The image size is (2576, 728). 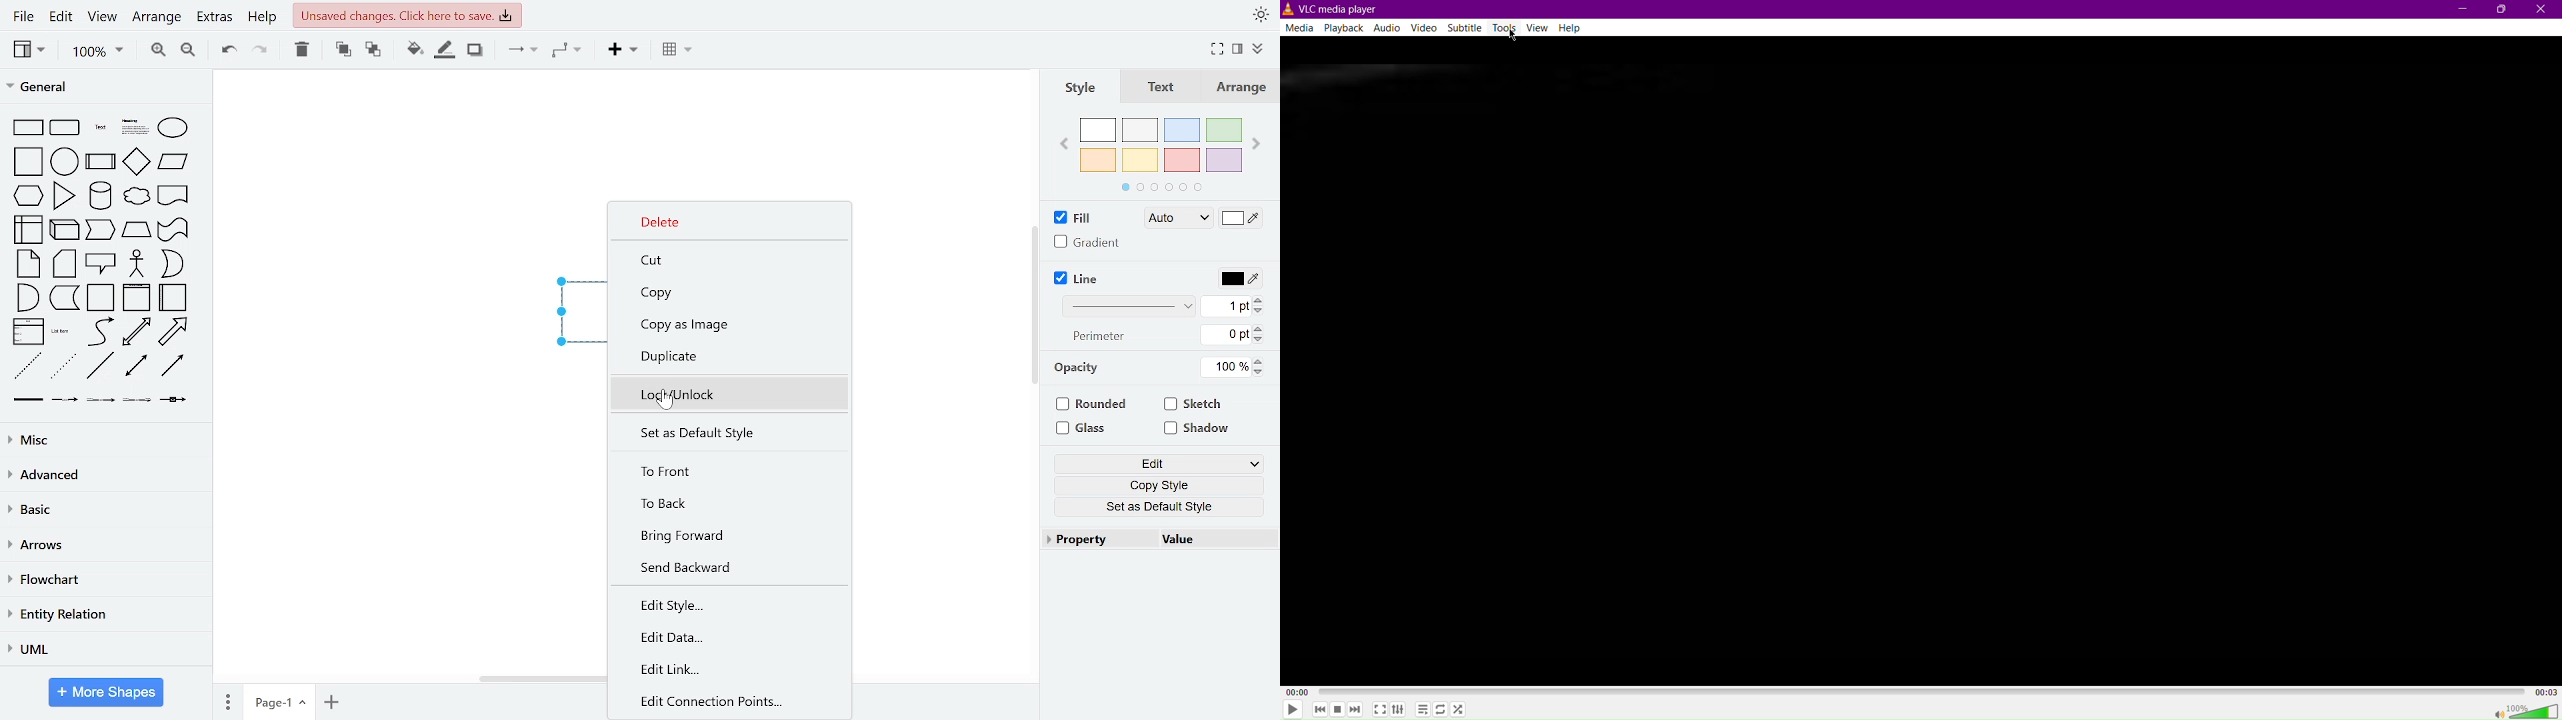 I want to click on red, so click(x=1182, y=159).